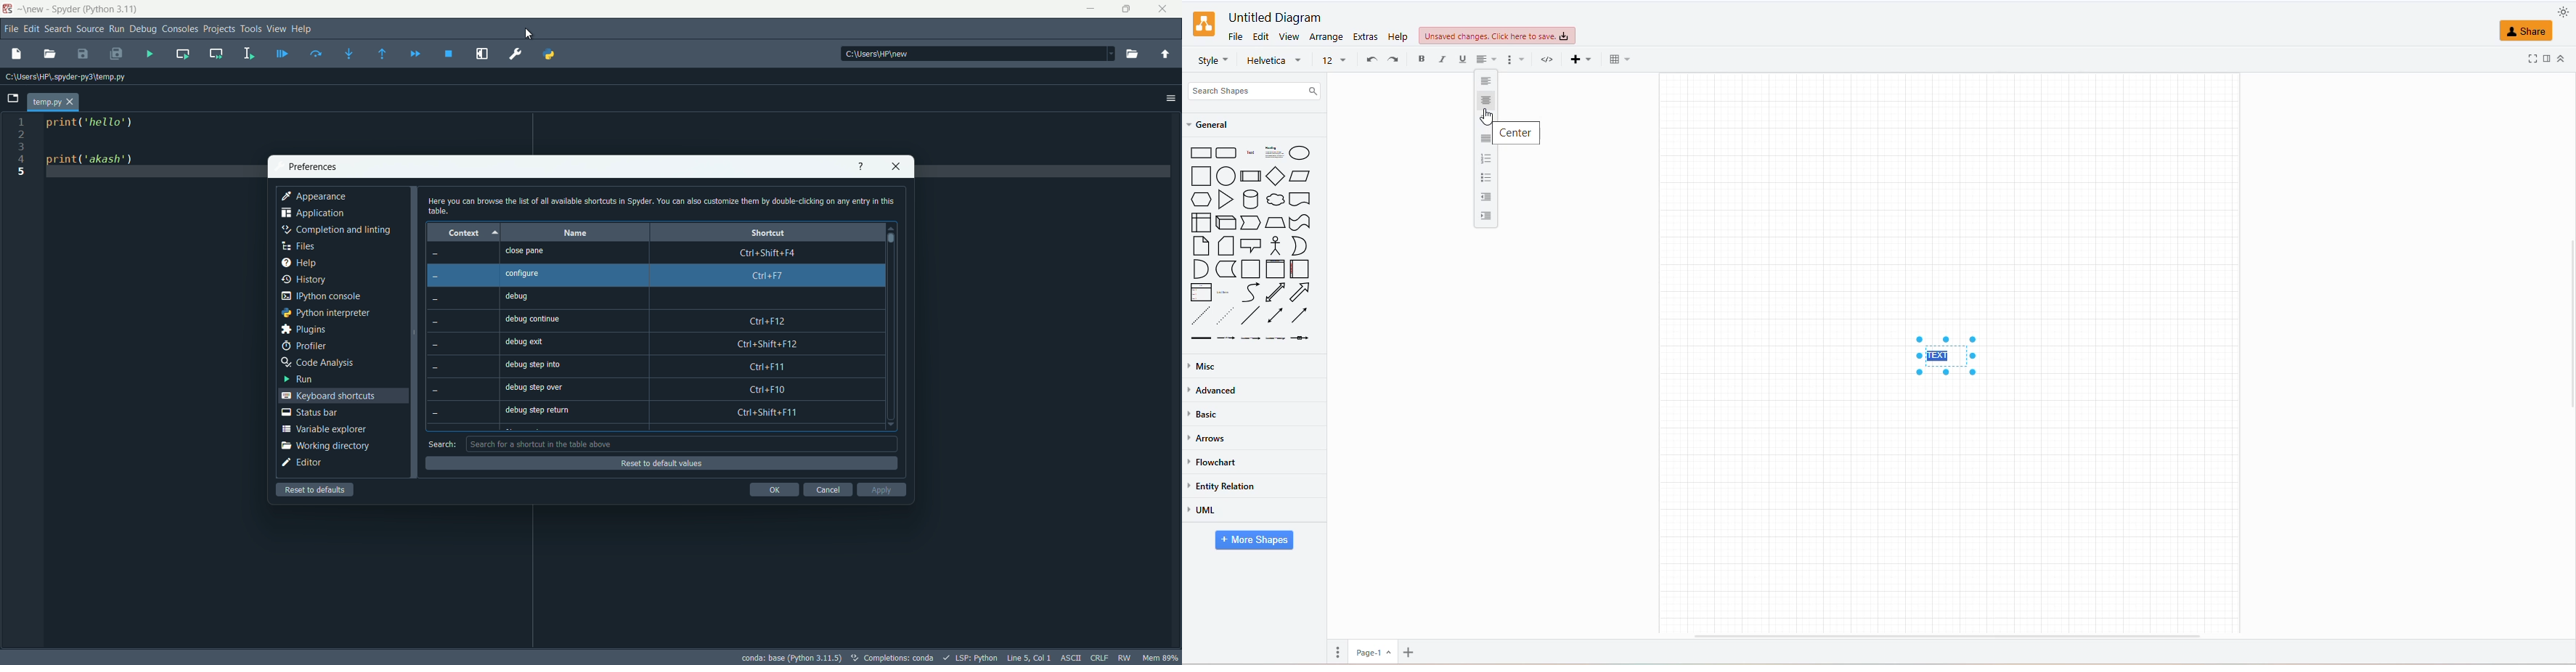 The height and width of the screenshot is (672, 2576). What do you see at coordinates (325, 313) in the screenshot?
I see `python interpreter` at bounding box center [325, 313].